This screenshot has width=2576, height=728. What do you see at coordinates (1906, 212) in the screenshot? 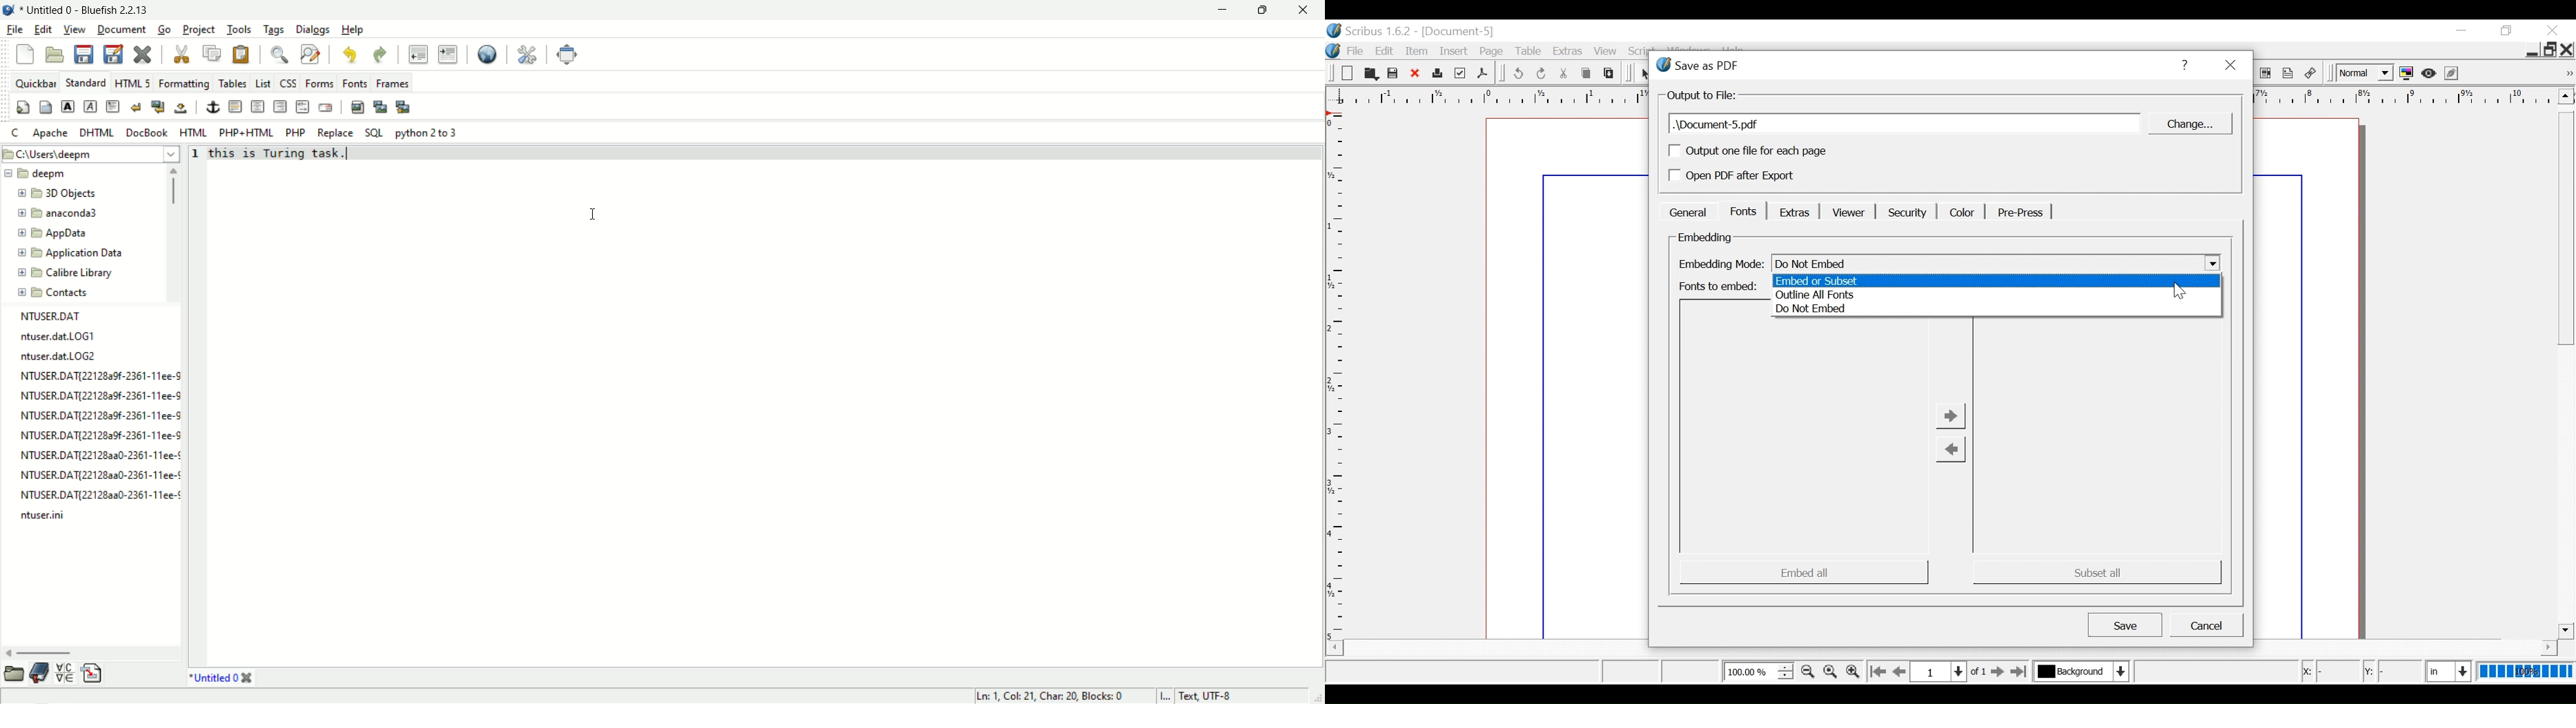
I see `Security` at bounding box center [1906, 212].